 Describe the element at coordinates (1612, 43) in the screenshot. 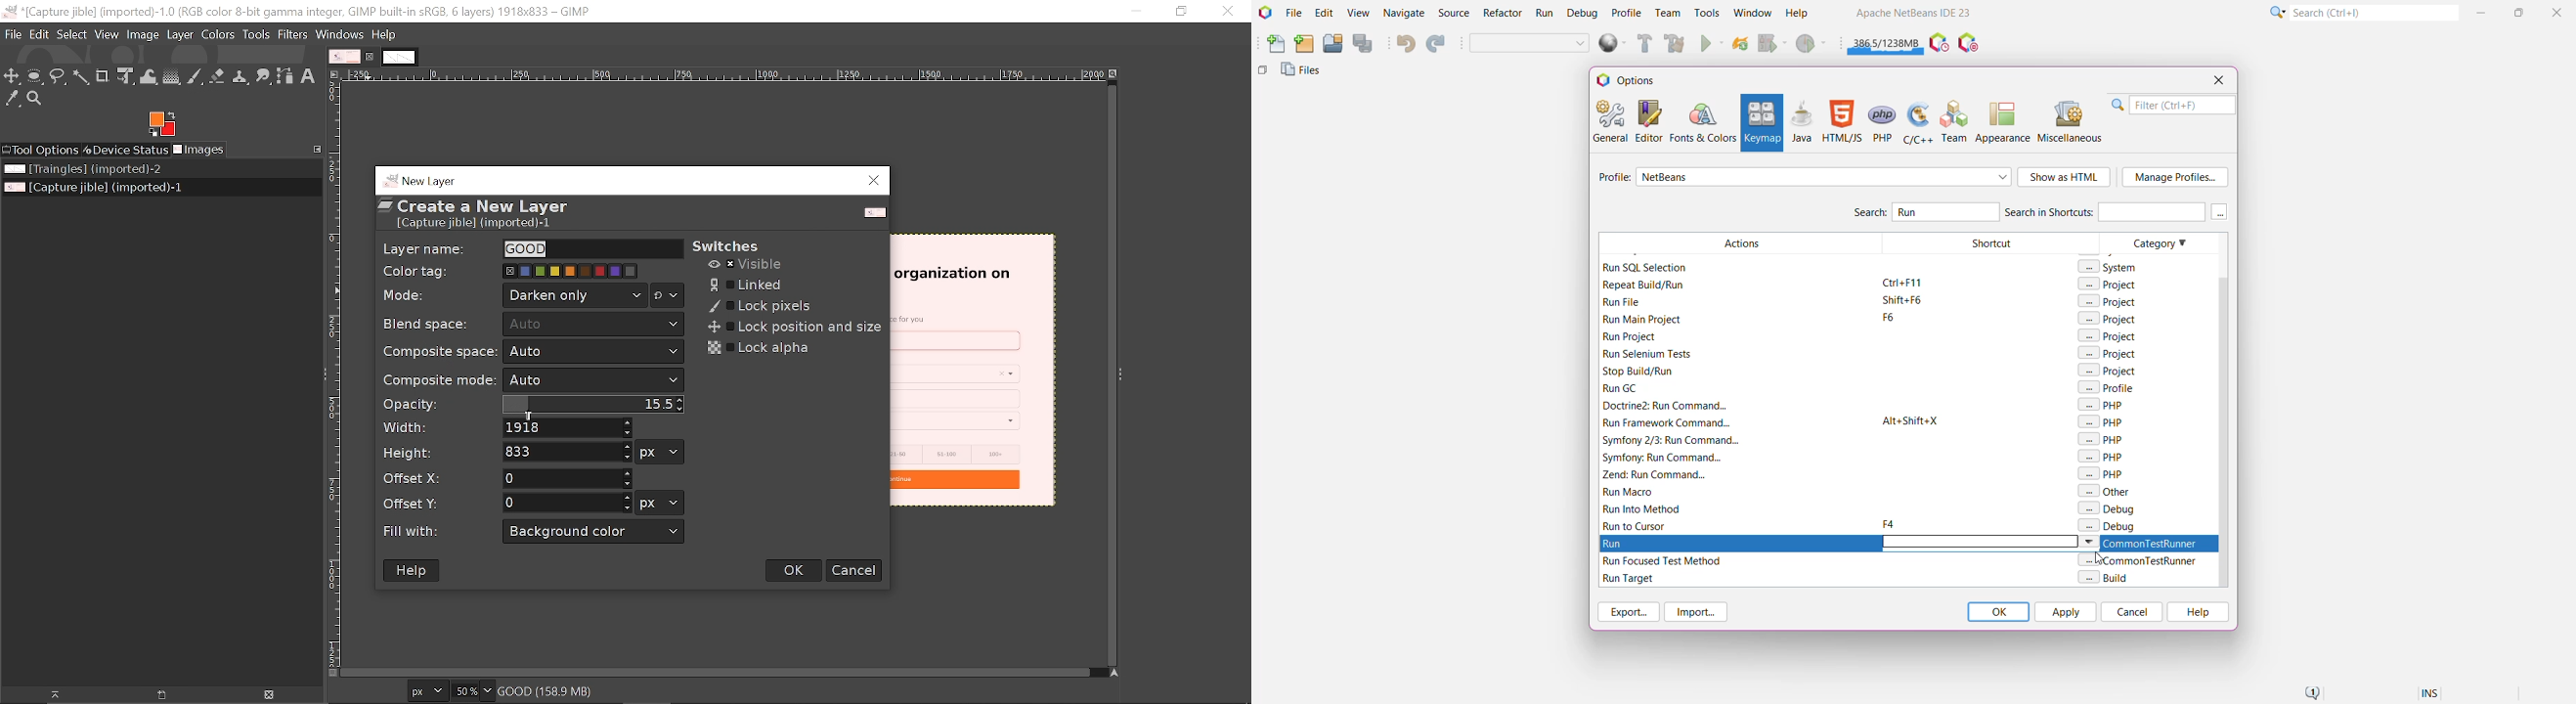

I see `` at that location.